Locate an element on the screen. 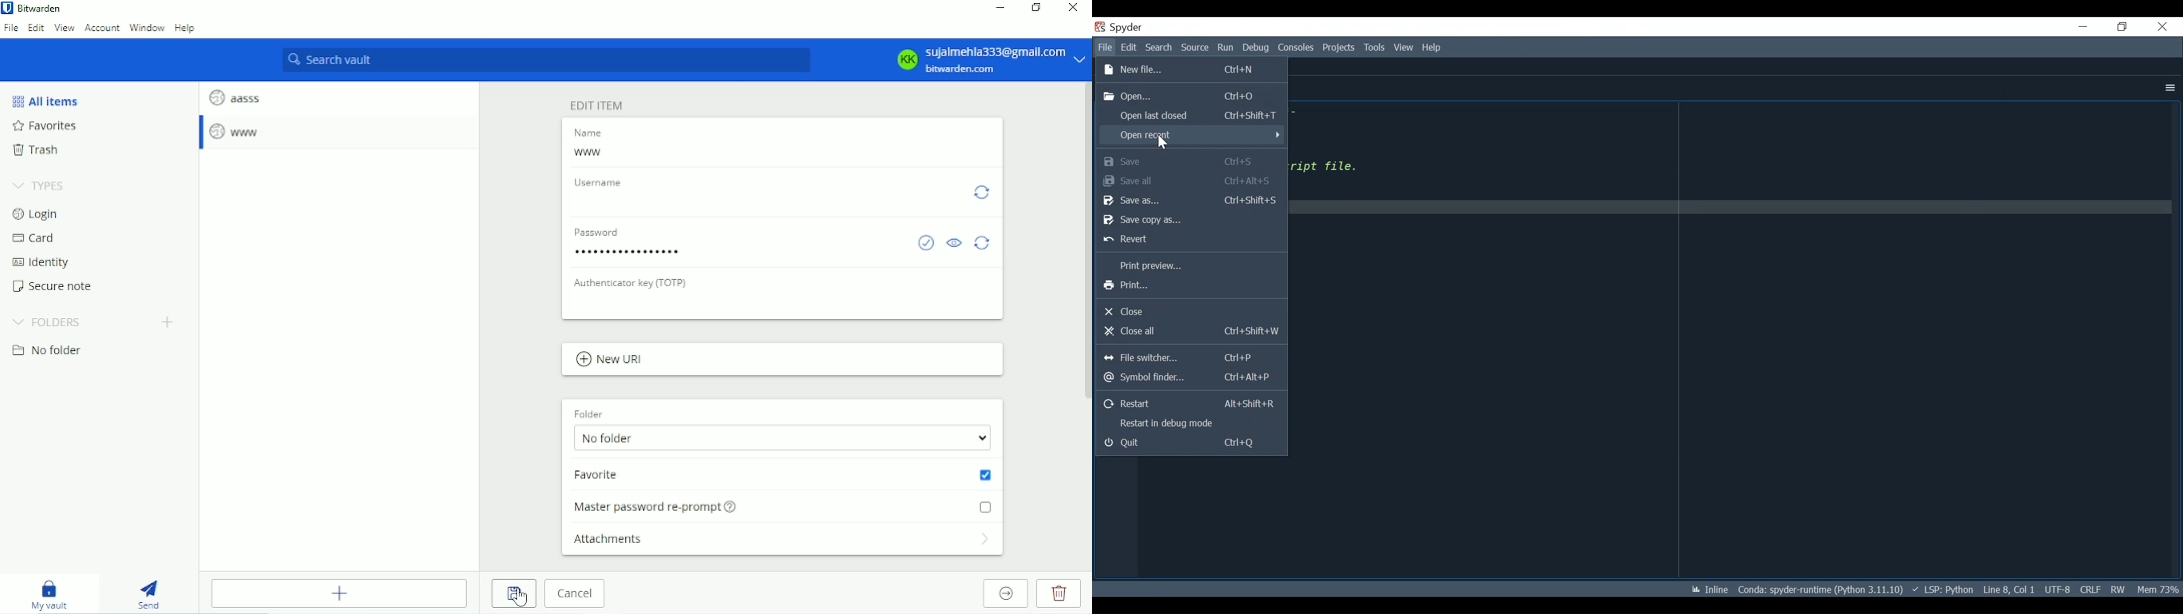  My vault is located at coordinates (55, 595).